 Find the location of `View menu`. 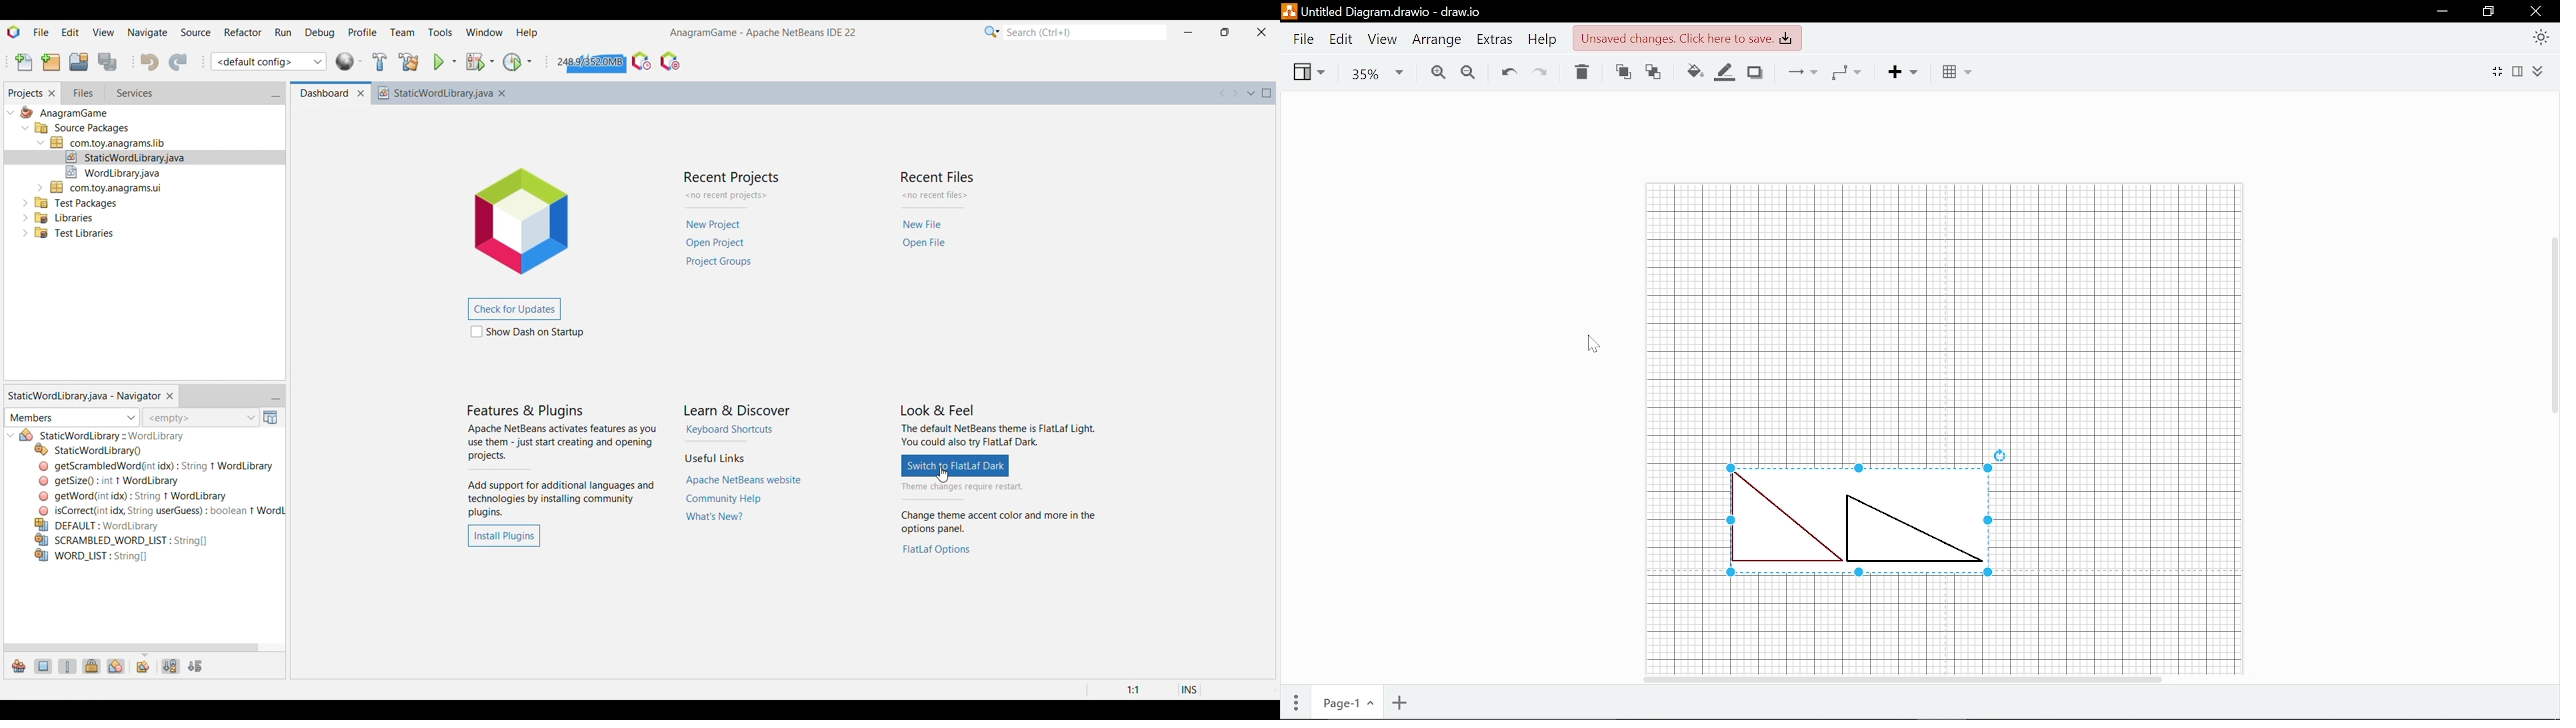

View menu is located at coordinates (103, 31).